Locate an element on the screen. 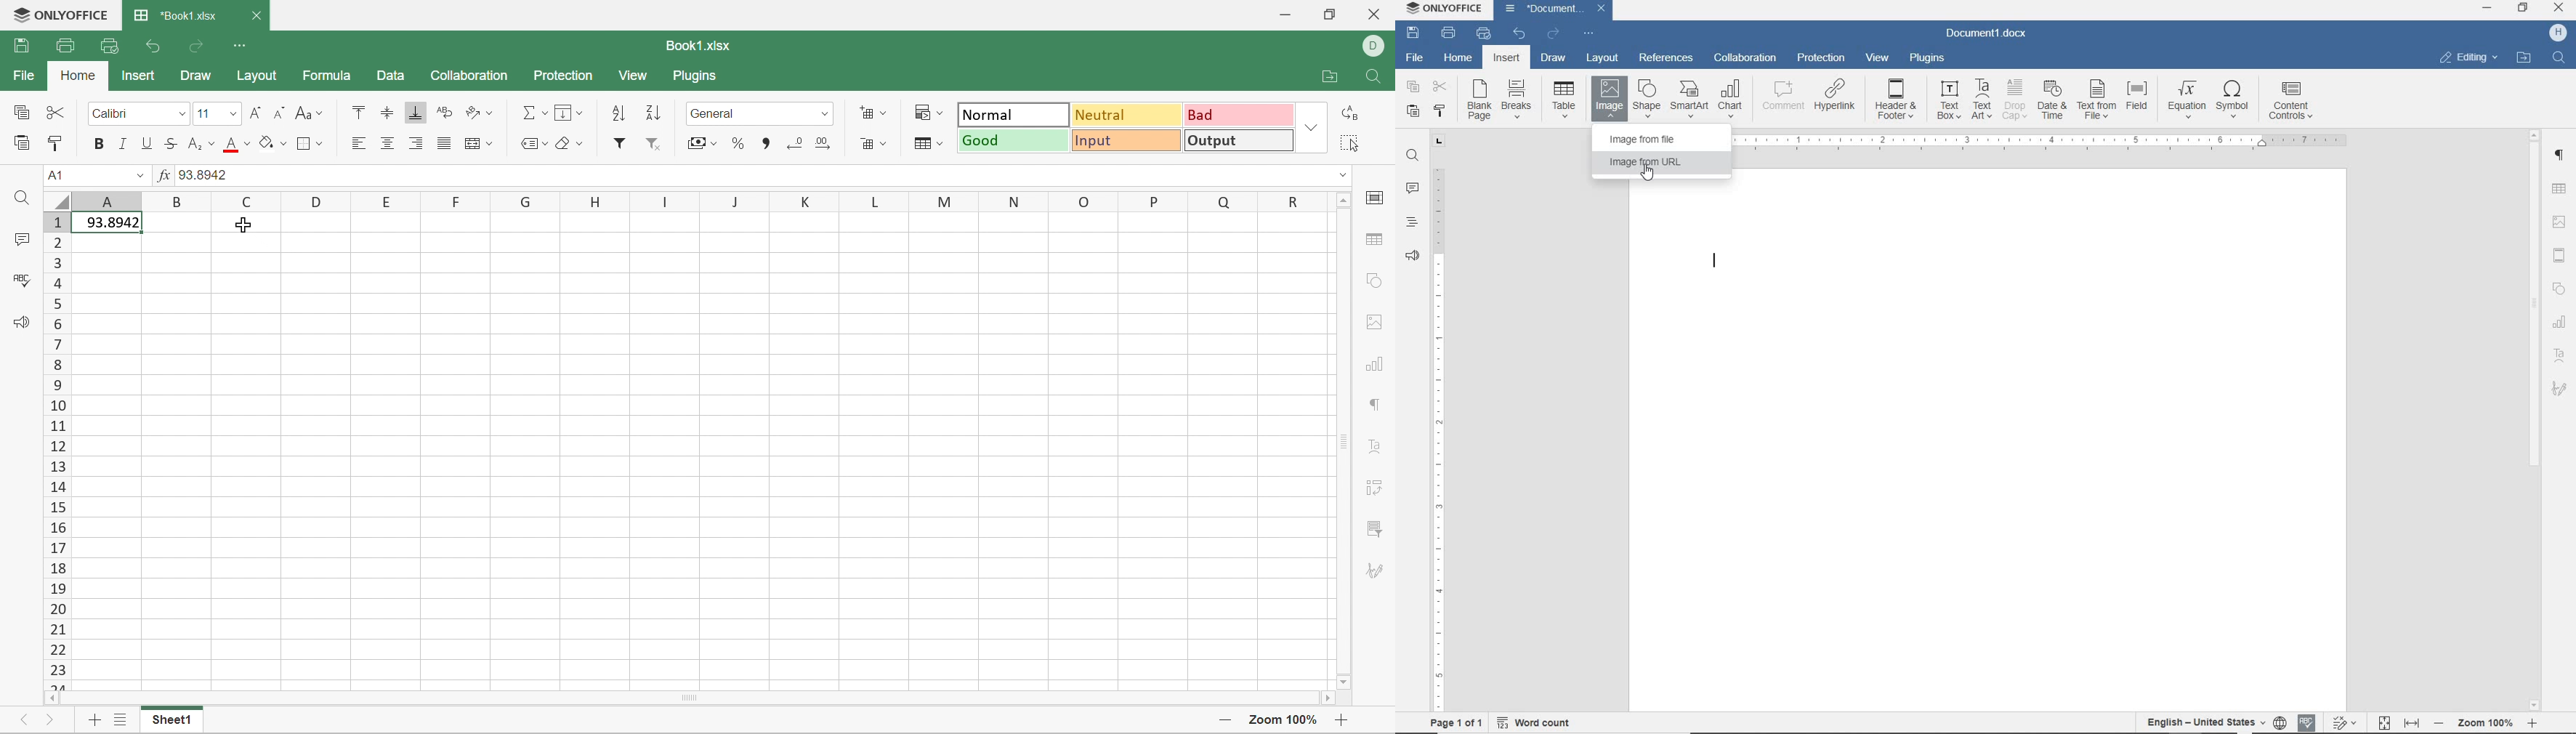 This screenshot has height=756, width=2576. Align Top is located at coordinates (356, 110).